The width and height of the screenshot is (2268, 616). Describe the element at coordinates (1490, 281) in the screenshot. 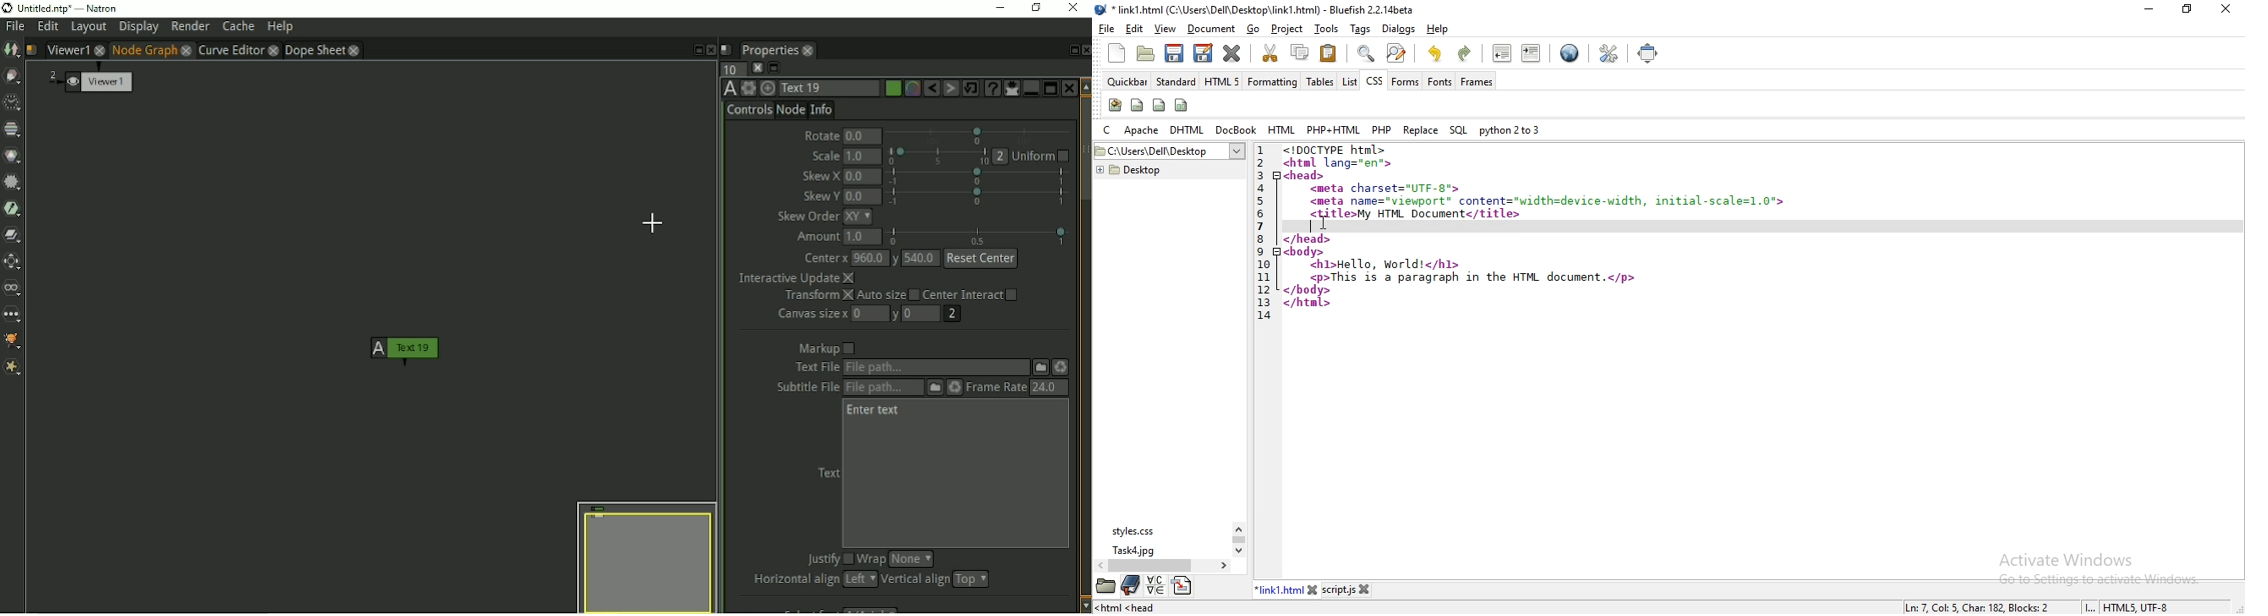

I see `code` at that location.